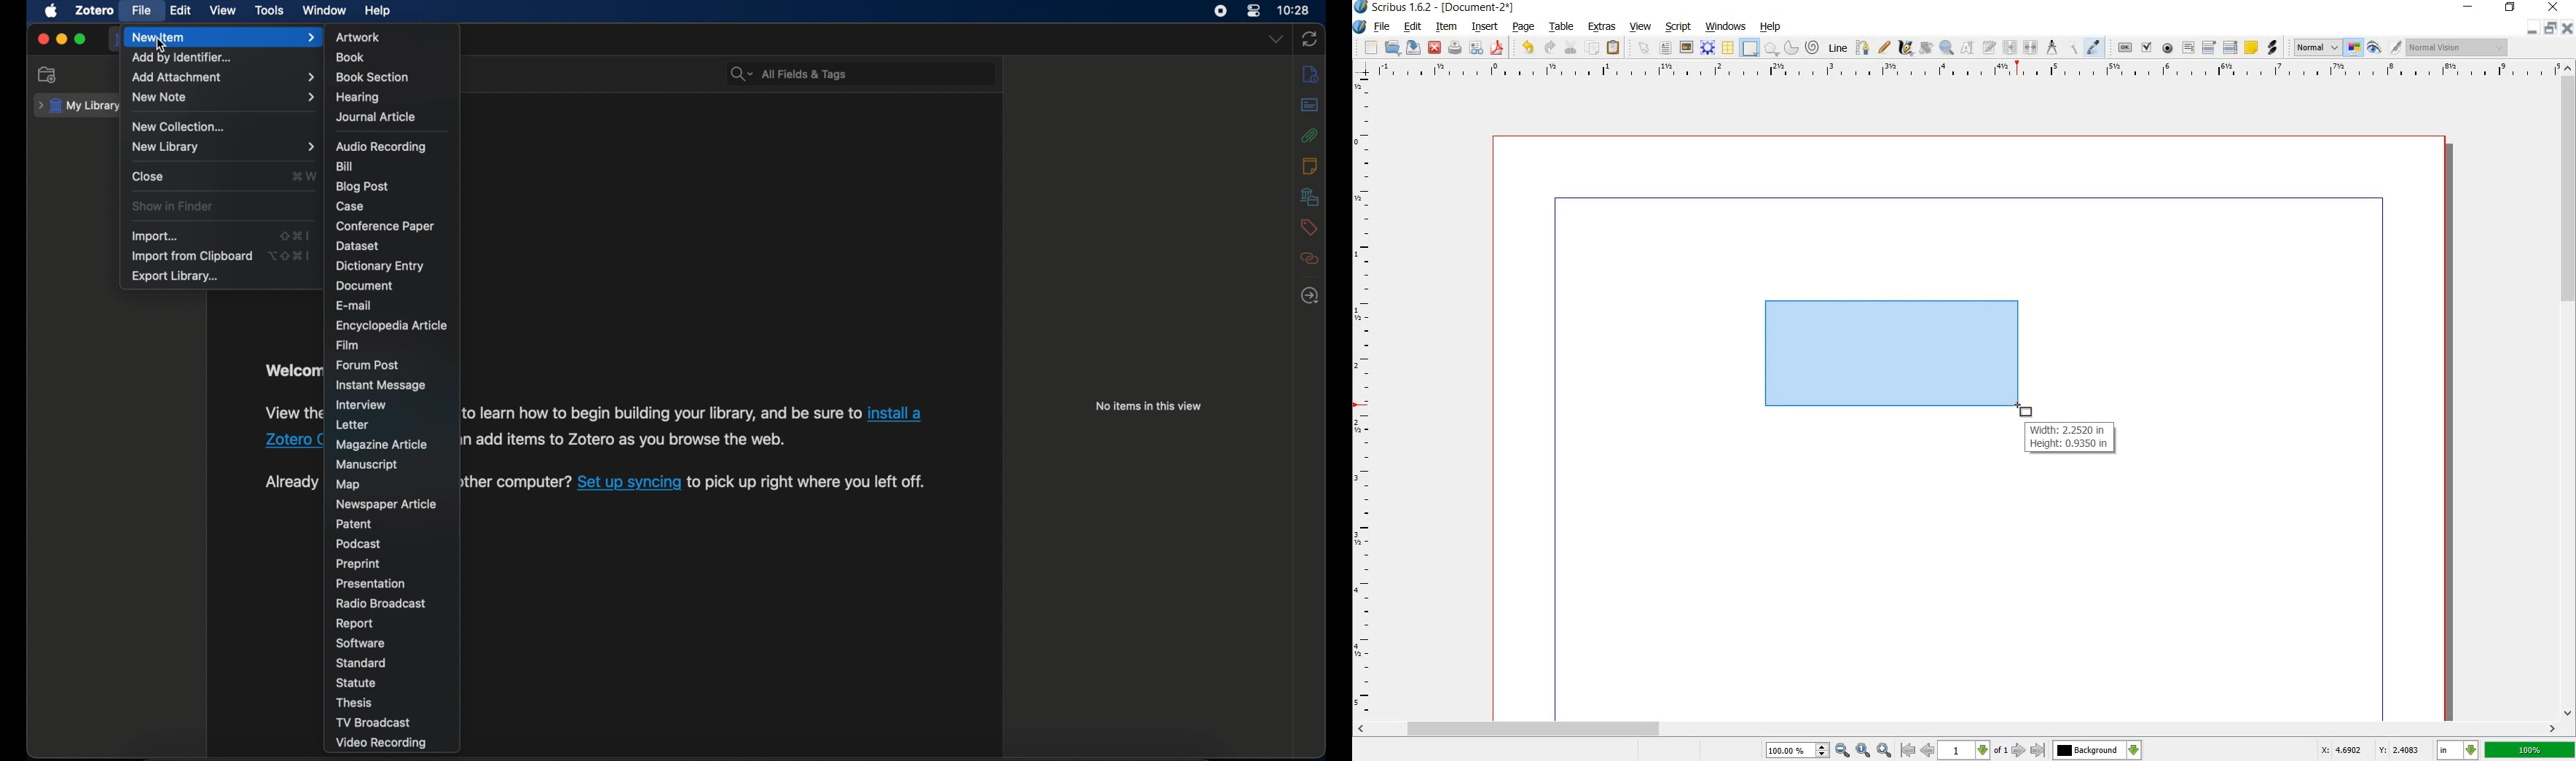 This screenshot has width=2576, height=784. What do you see at coordinates (42, 39) in the screenshot?
I see `close` at bounding box center [42, 39].